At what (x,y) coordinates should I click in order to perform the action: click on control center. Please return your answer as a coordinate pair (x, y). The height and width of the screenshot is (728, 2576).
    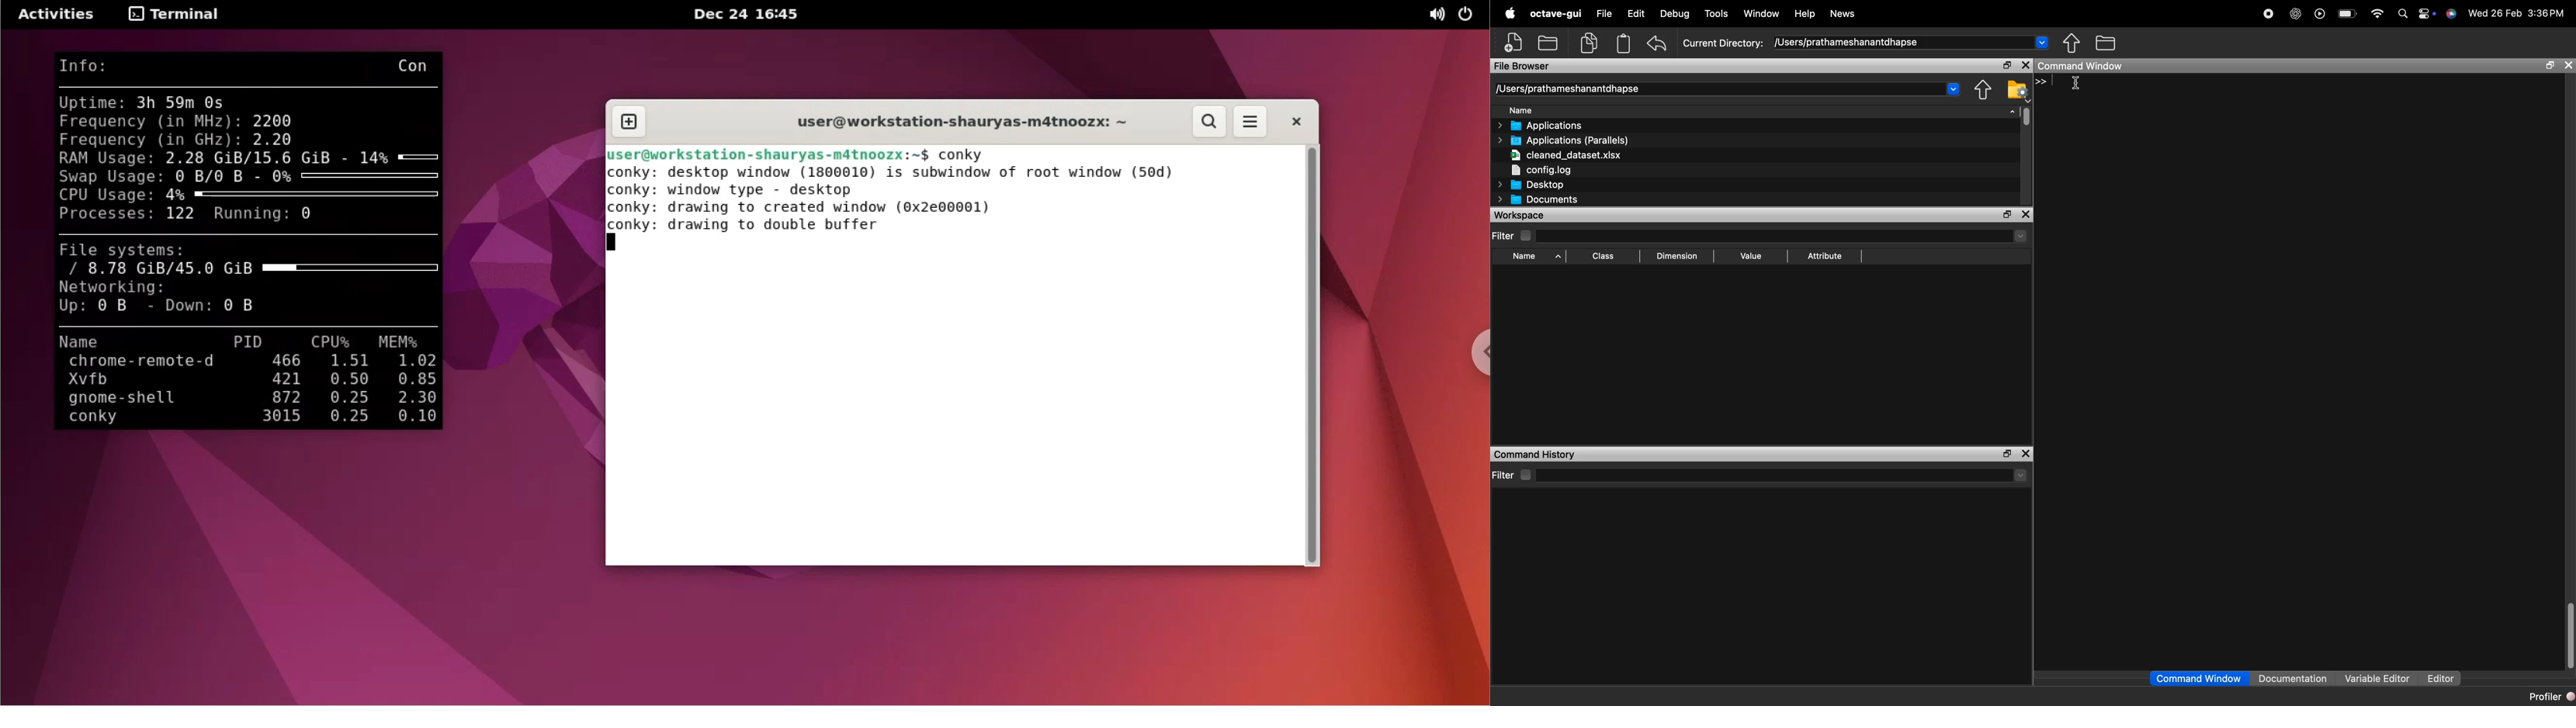
    Looking at the image, I should click on (2428, 15).